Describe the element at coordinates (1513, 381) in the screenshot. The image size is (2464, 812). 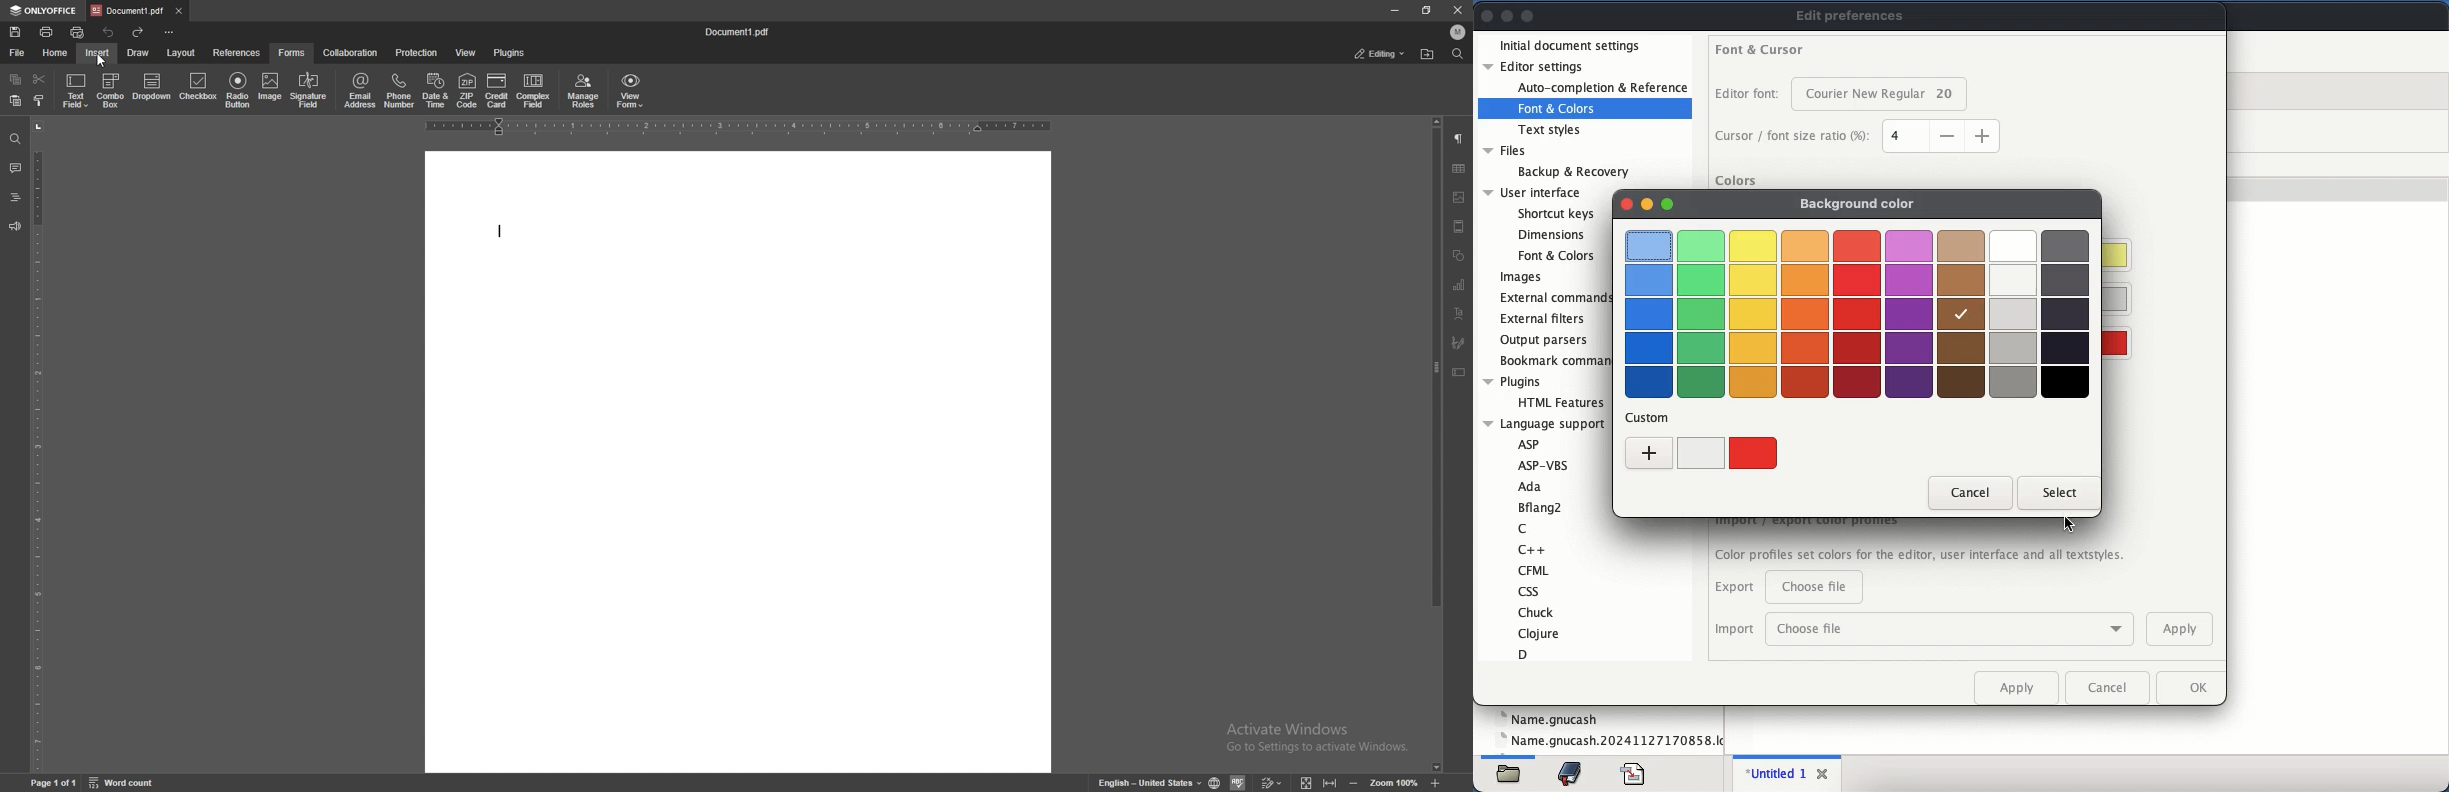
I see `Plugins` at that location.